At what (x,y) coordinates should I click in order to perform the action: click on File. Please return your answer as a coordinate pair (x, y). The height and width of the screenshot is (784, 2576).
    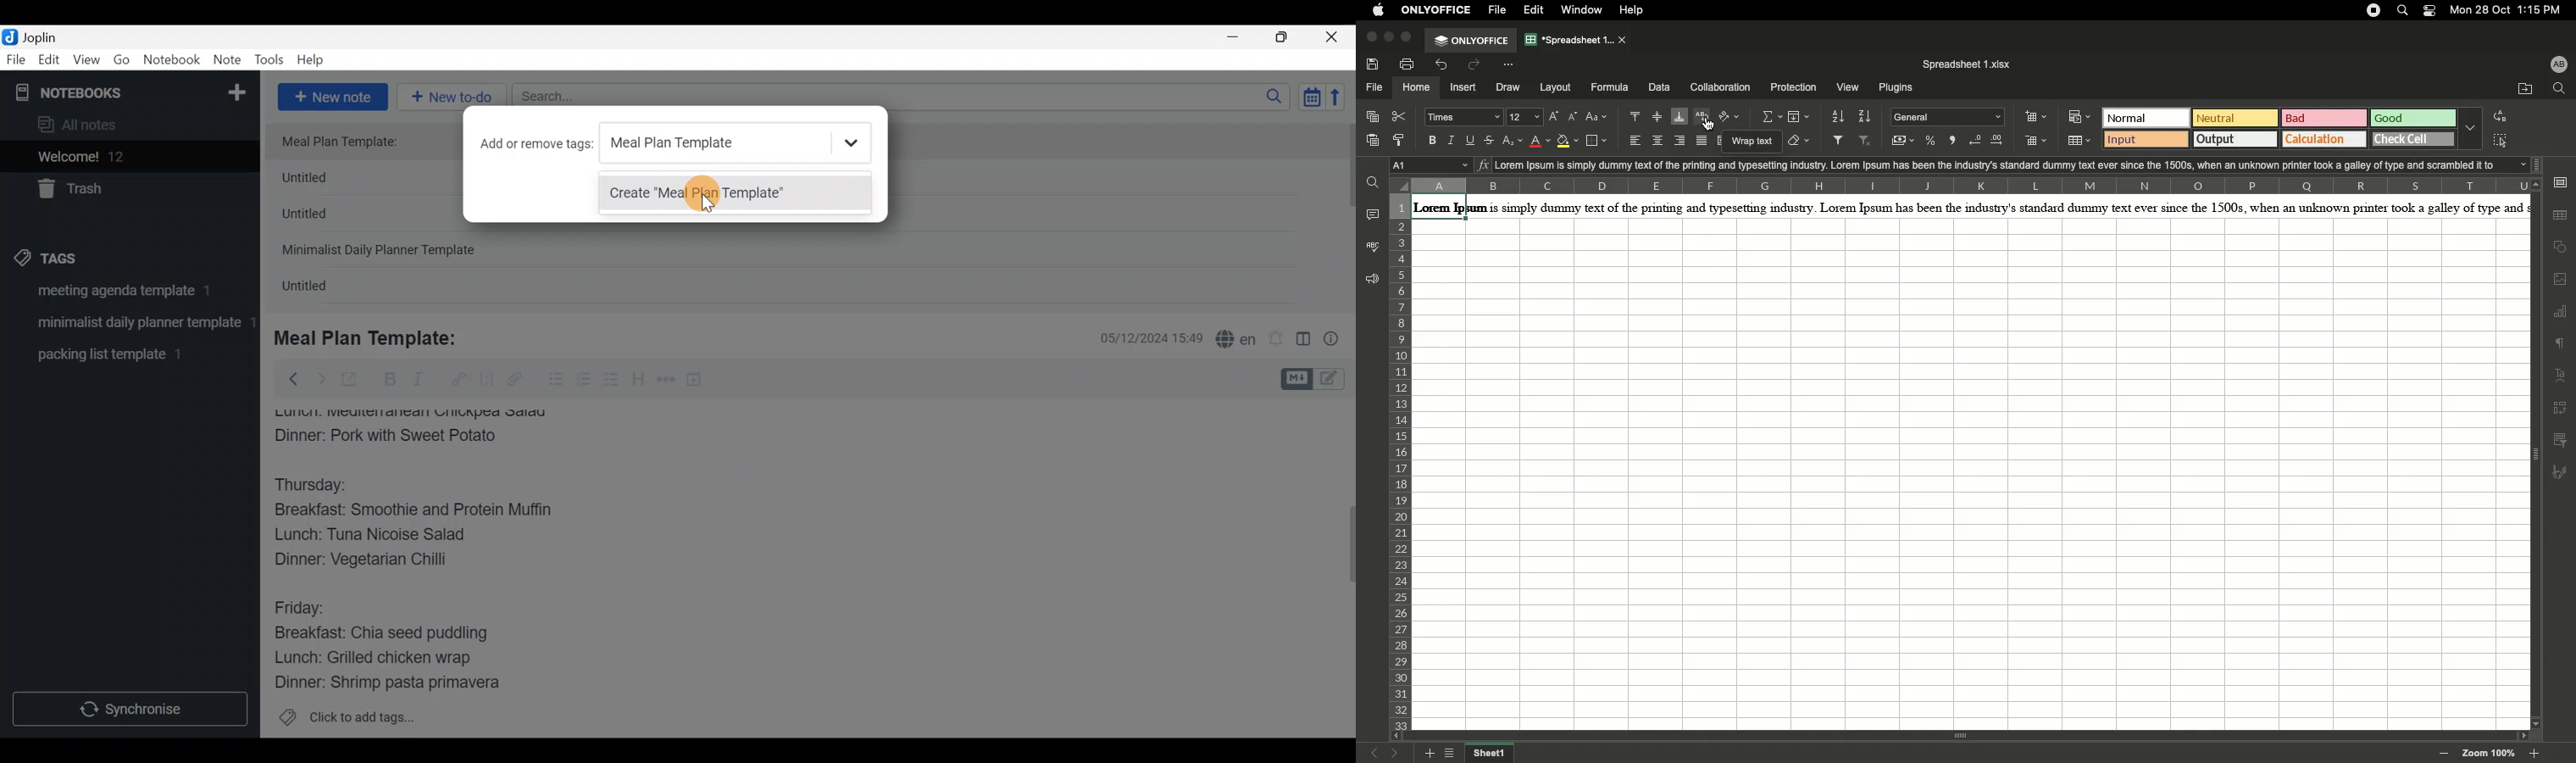
    Looking at the image, I should click on (1499, 11).